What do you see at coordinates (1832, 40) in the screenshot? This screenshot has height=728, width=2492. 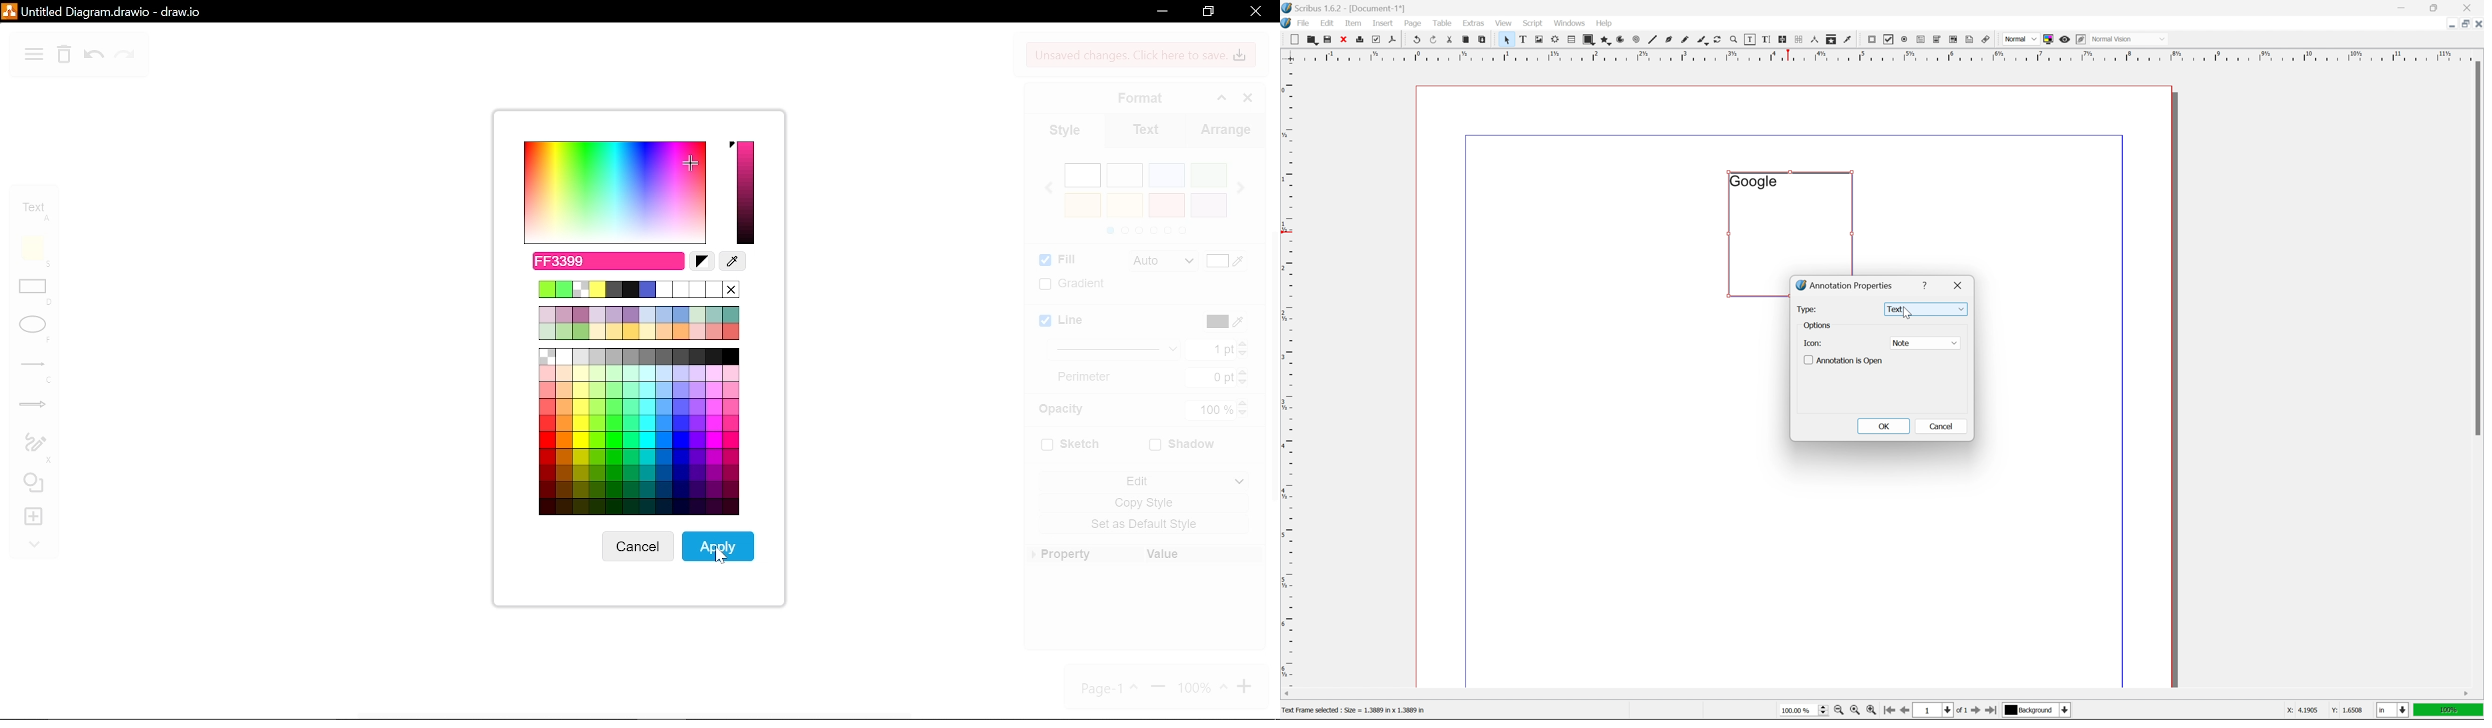 I see `copy item properties` at bounding box center [1832, 40].